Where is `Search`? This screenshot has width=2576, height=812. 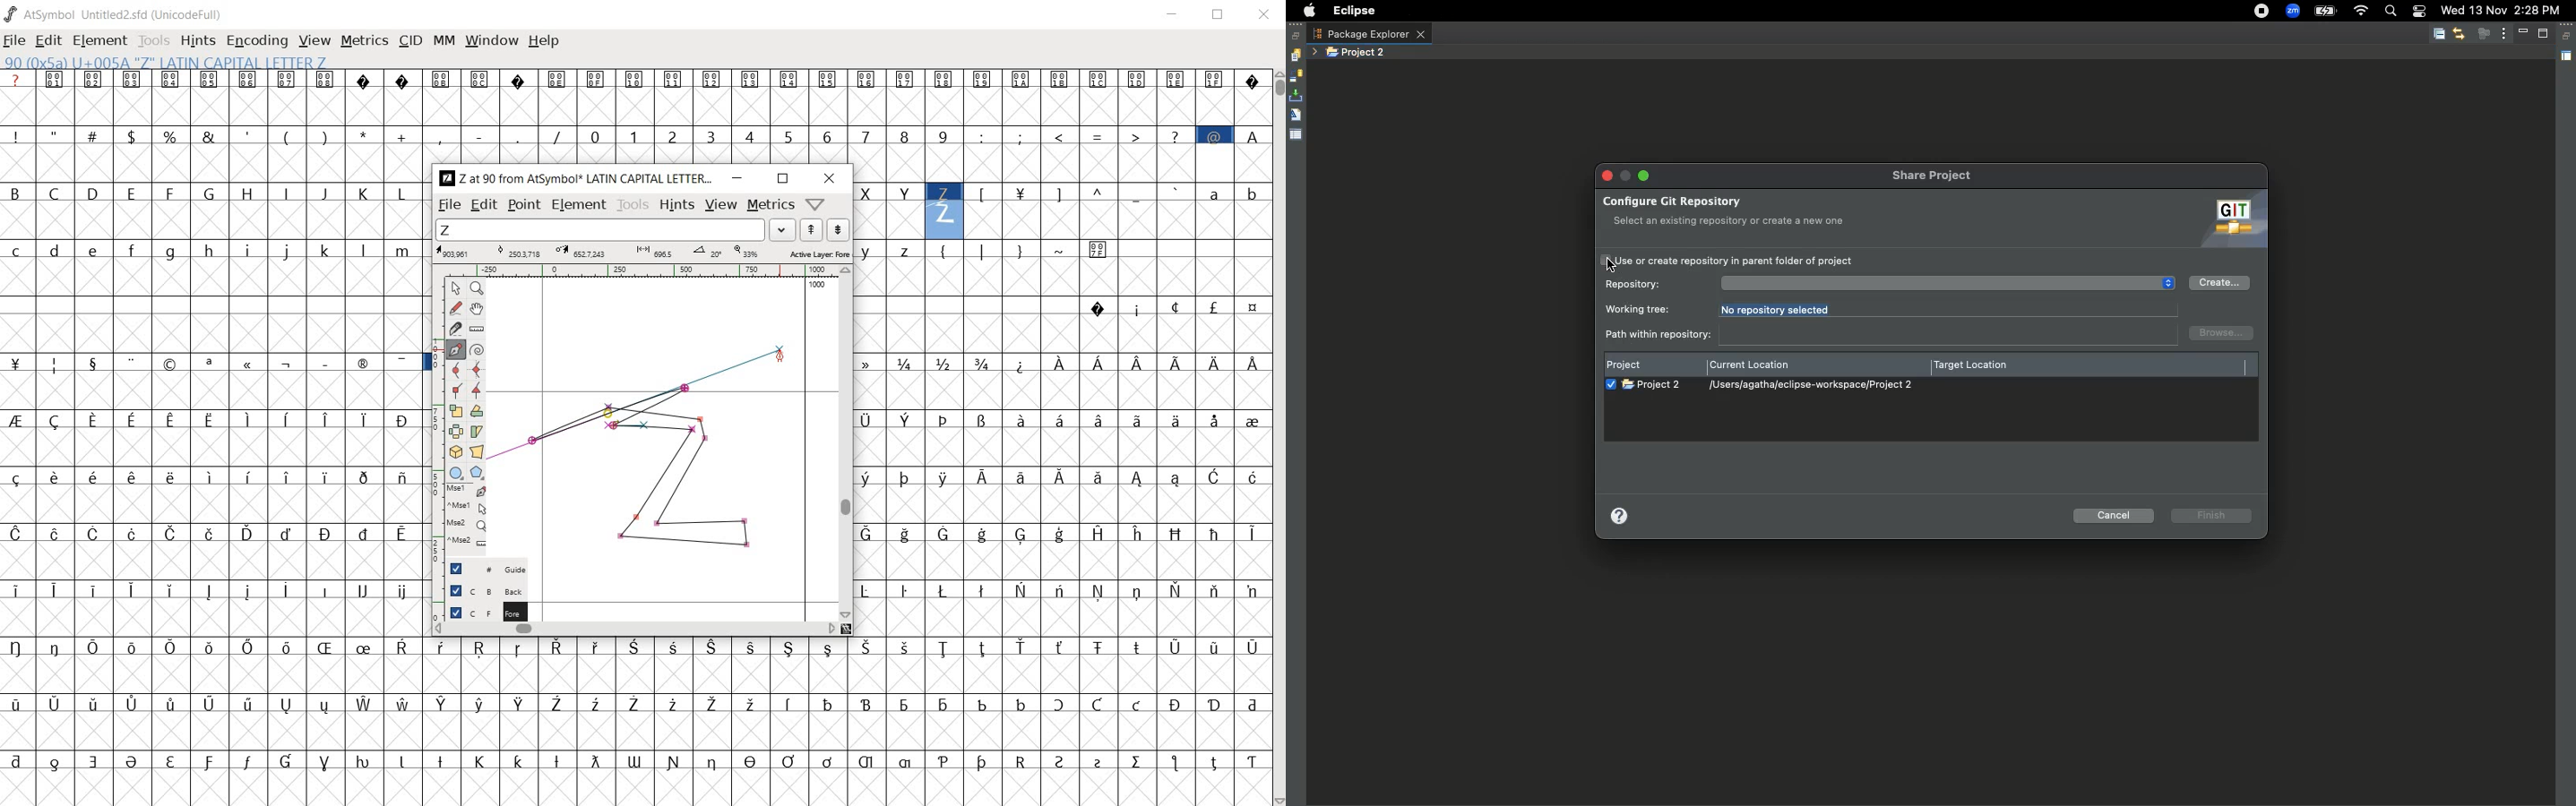
Search is located at coordinates (2390, 13).